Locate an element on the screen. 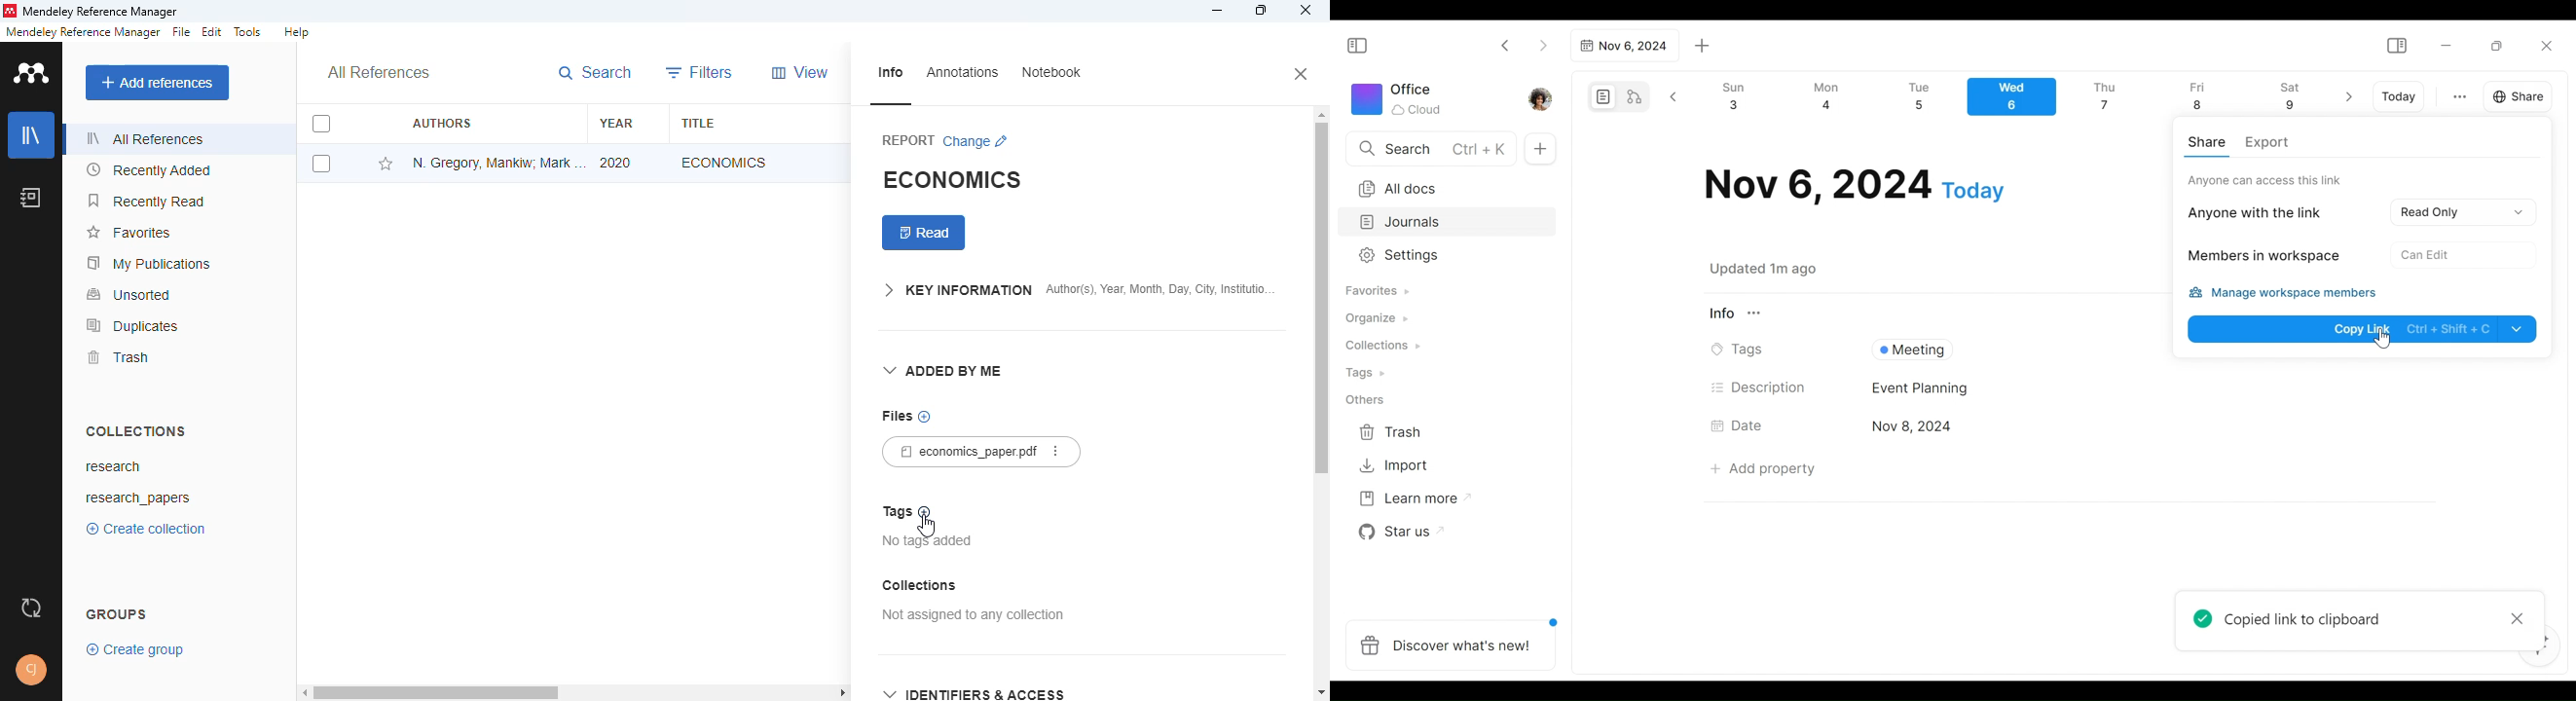 The height and width of the screenshot is (728, 2576). Share is located at coordinates (2209, 141).